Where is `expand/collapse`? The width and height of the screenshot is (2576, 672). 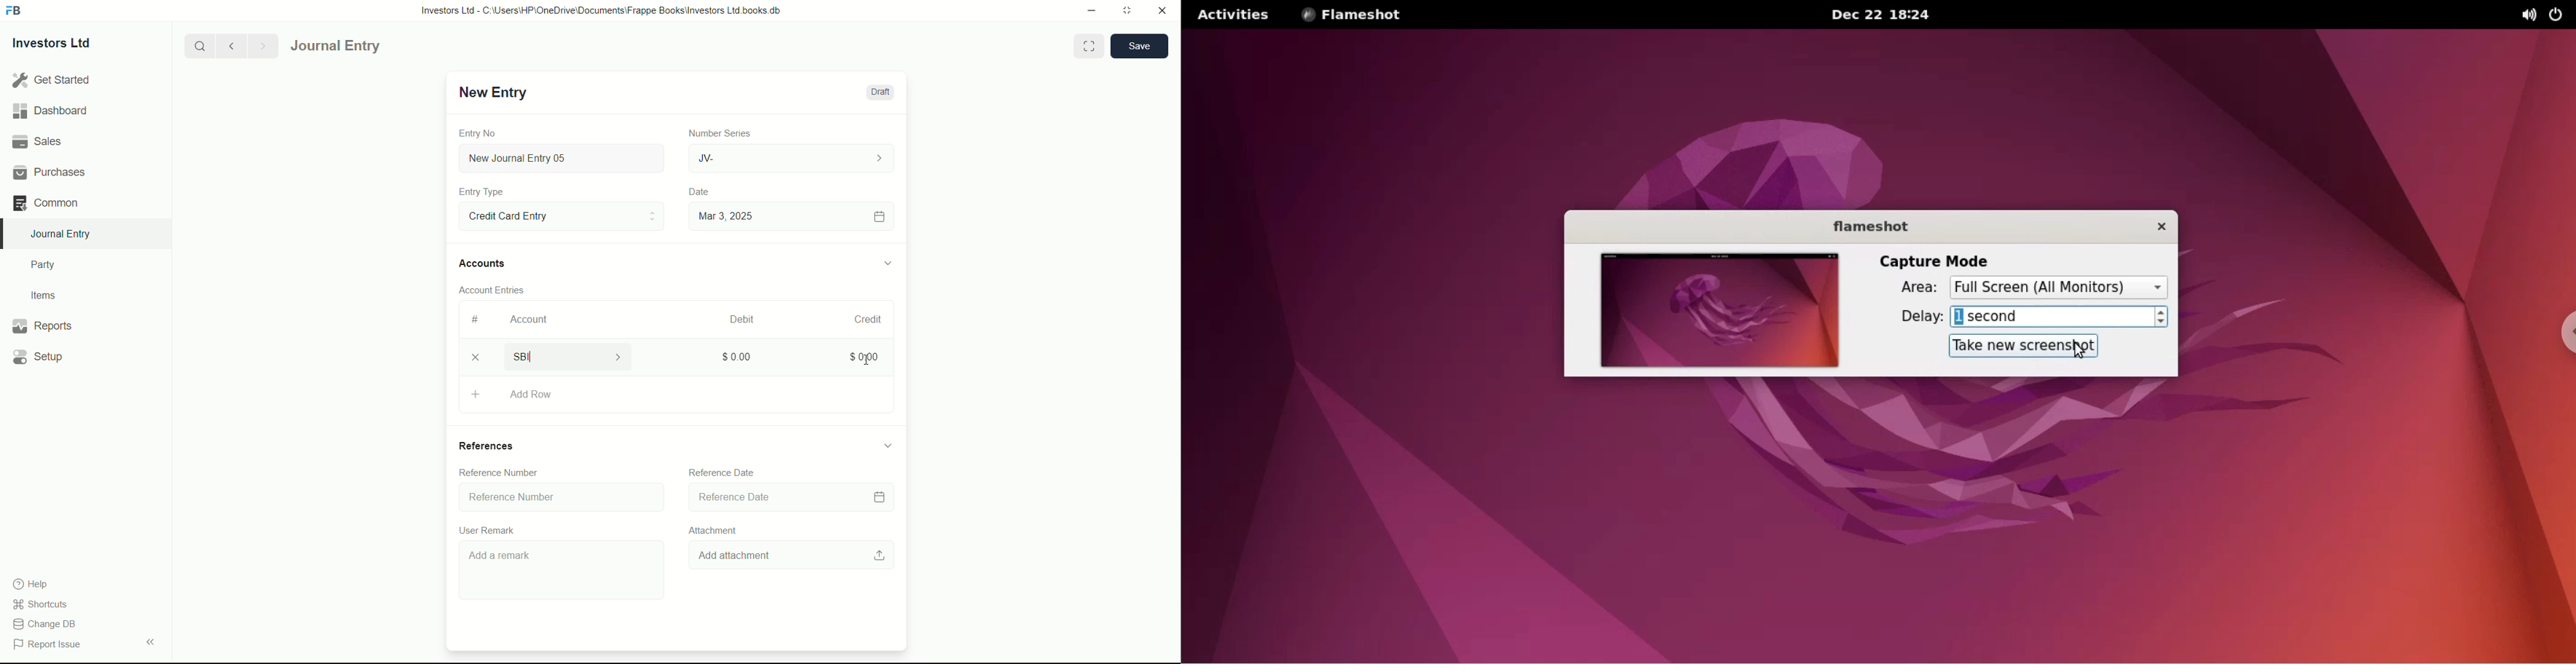 expand/collapse is located at coordinates (150, 641).